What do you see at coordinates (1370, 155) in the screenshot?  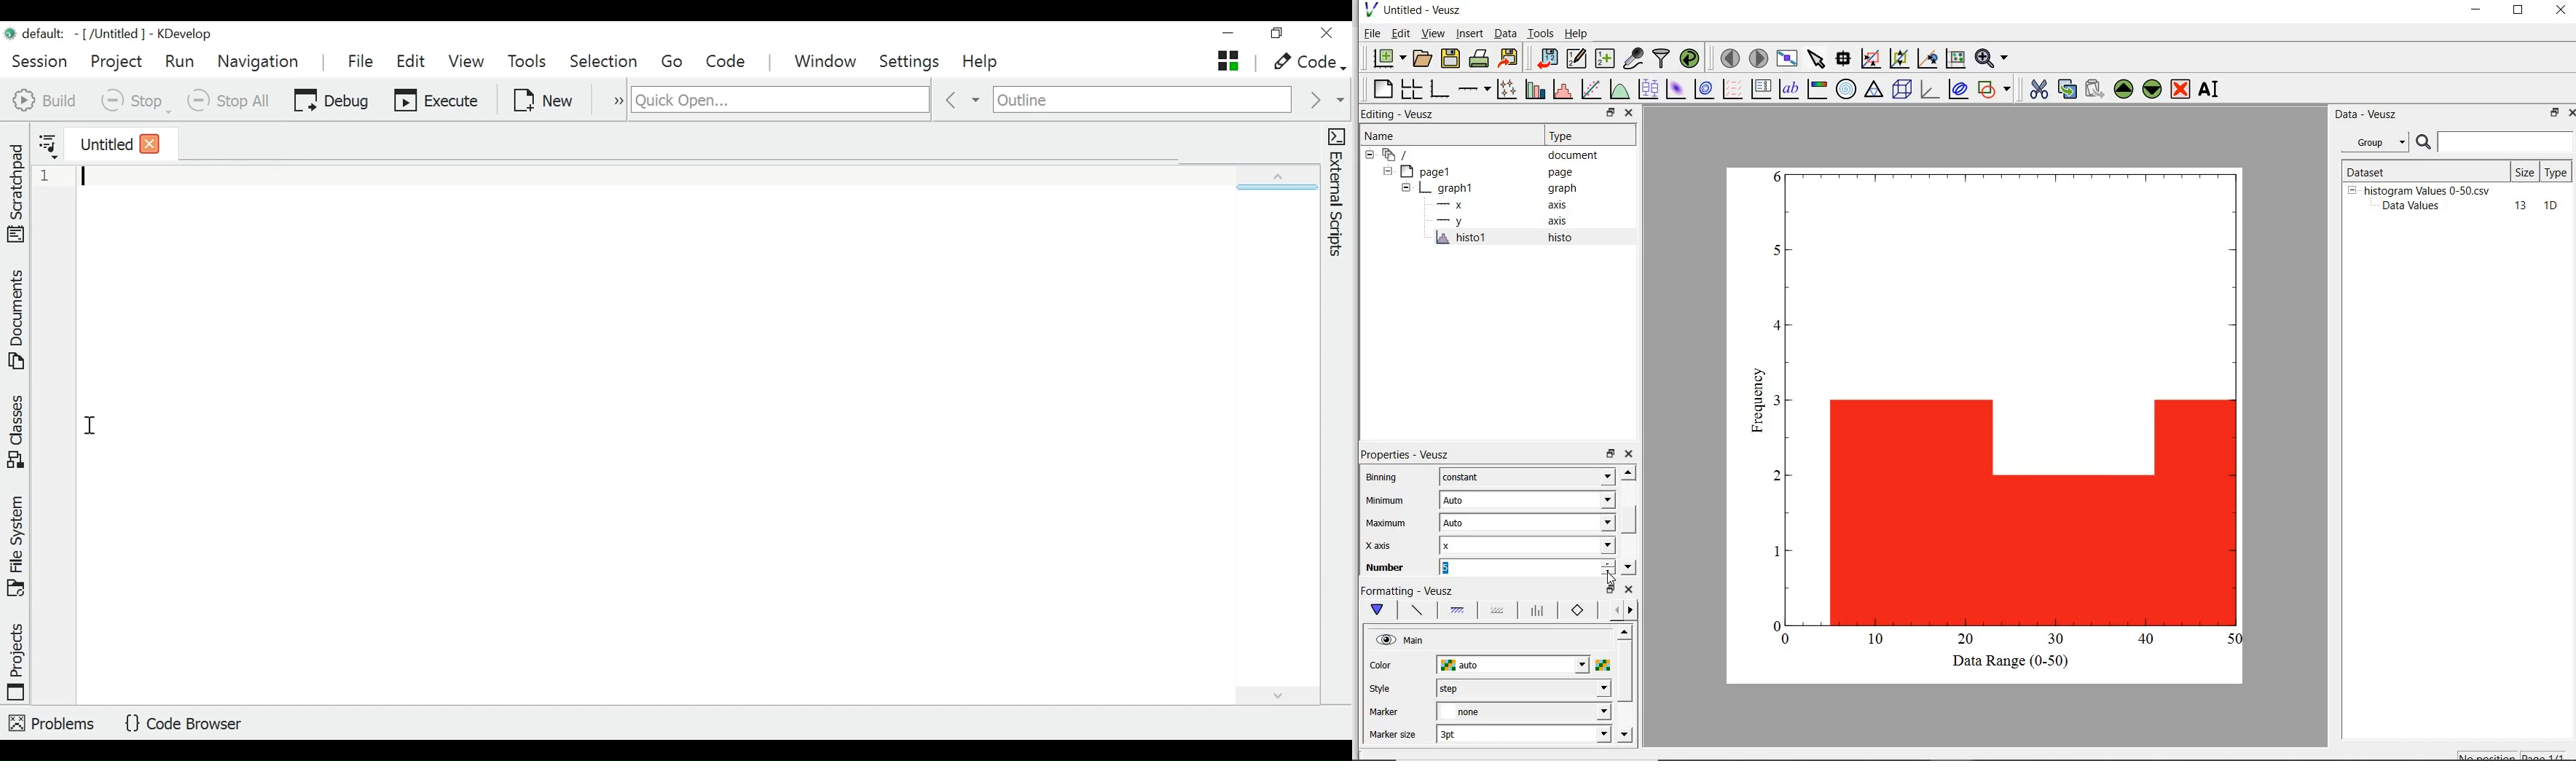 I see `hide` at bounding box center [1370, 155].